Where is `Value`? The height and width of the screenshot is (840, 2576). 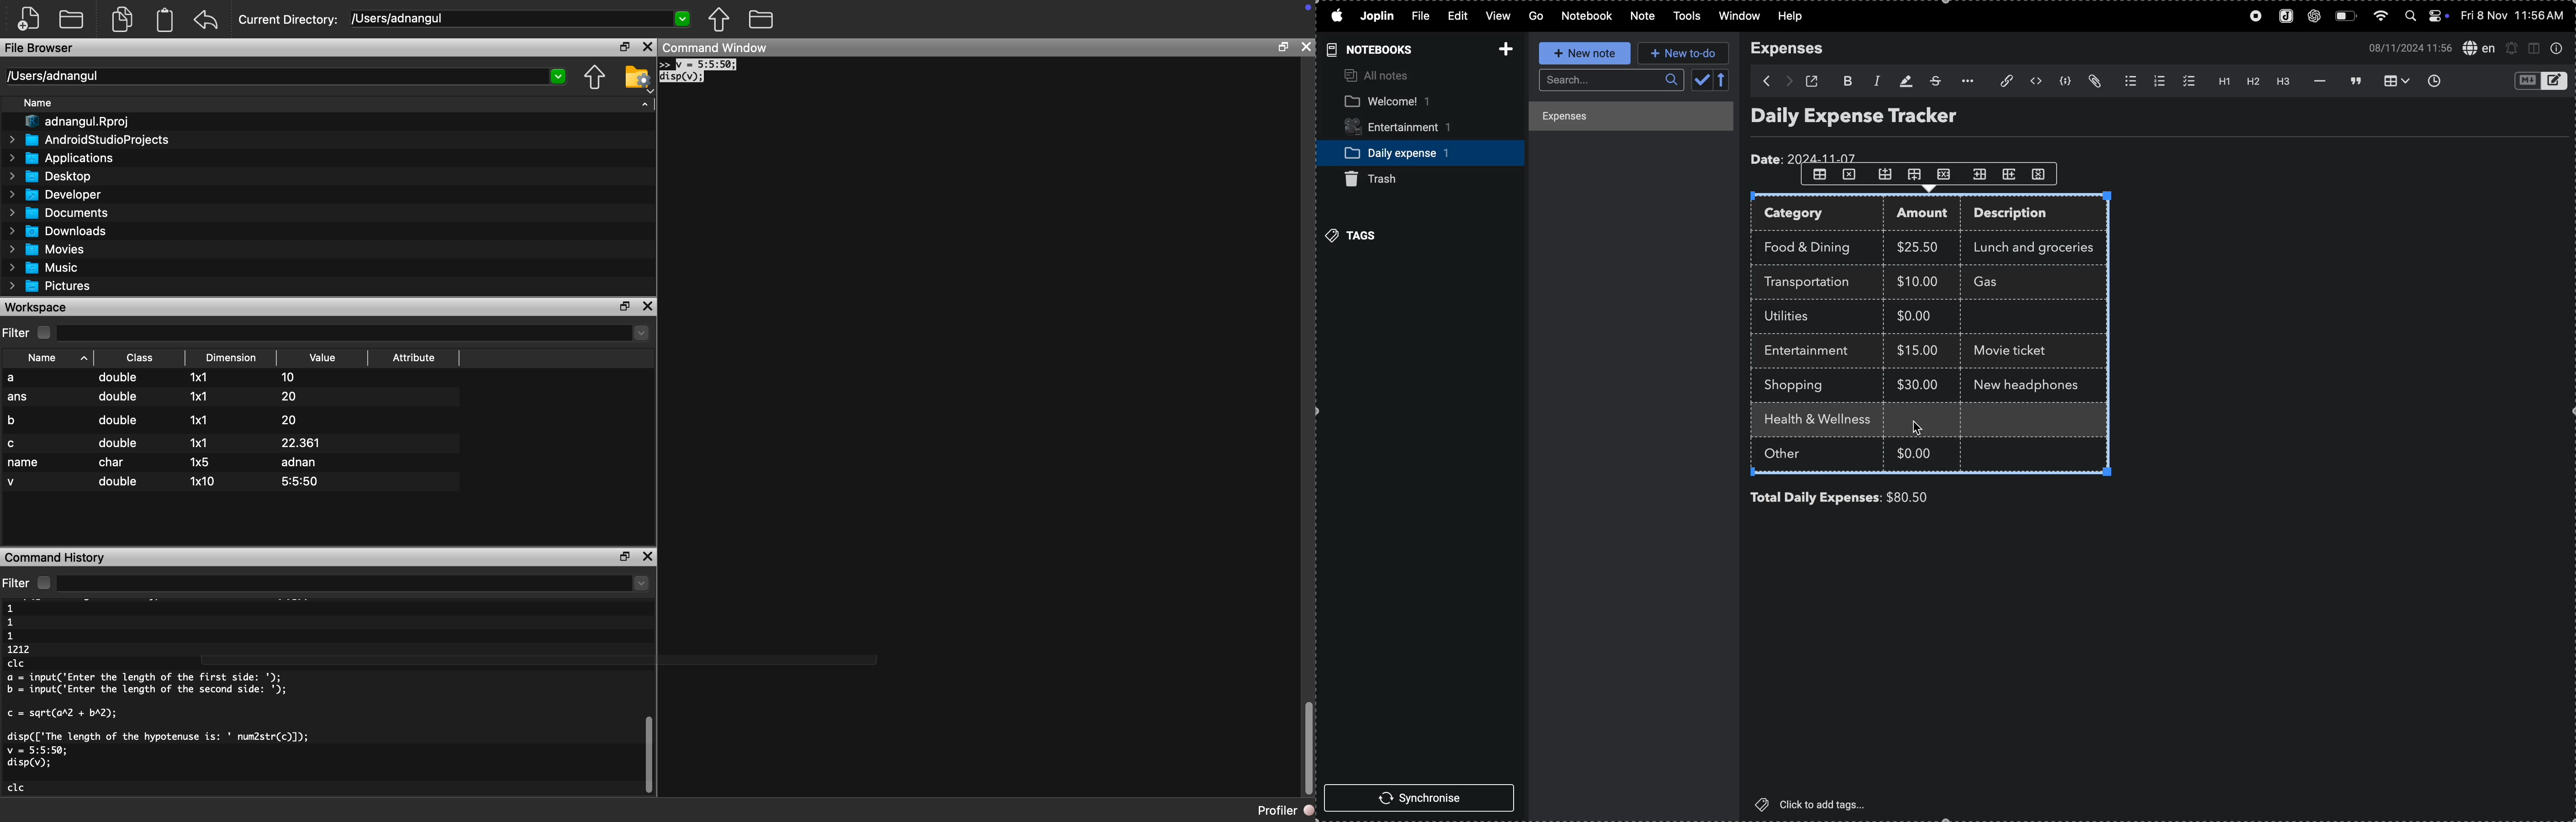
Value is located at coordinates (322, 357).